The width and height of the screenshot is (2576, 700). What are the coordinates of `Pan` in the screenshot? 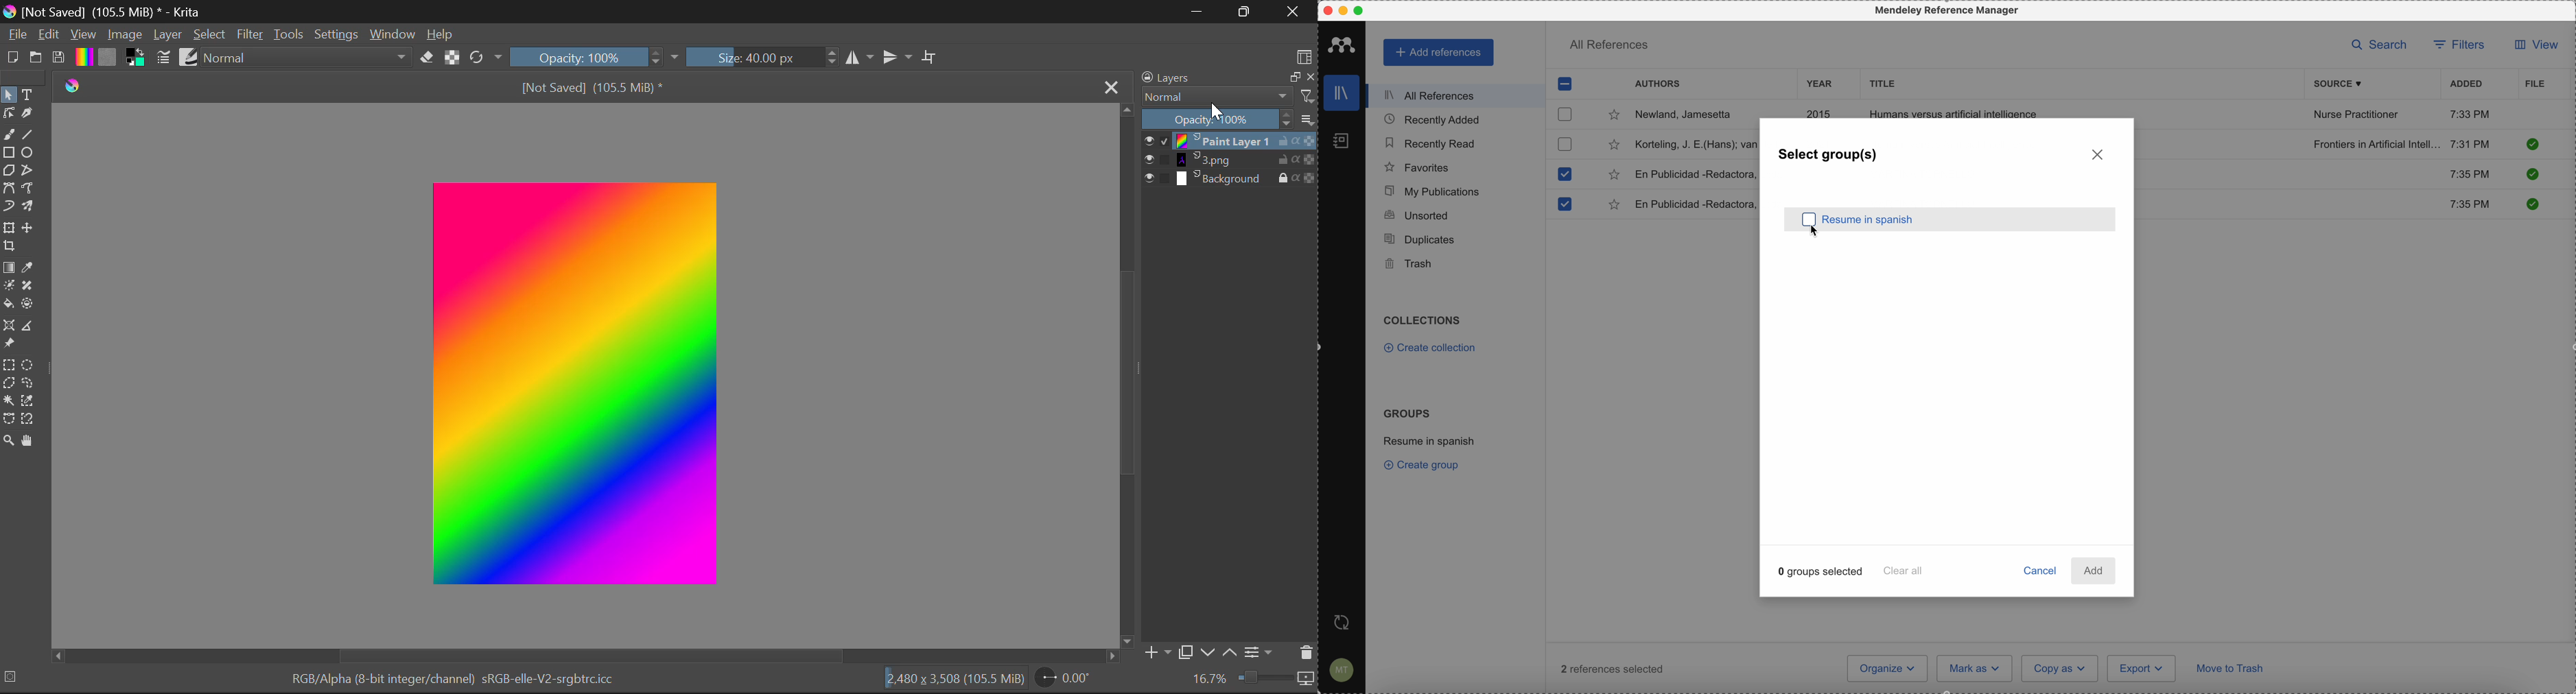 It's located at (30, 441).